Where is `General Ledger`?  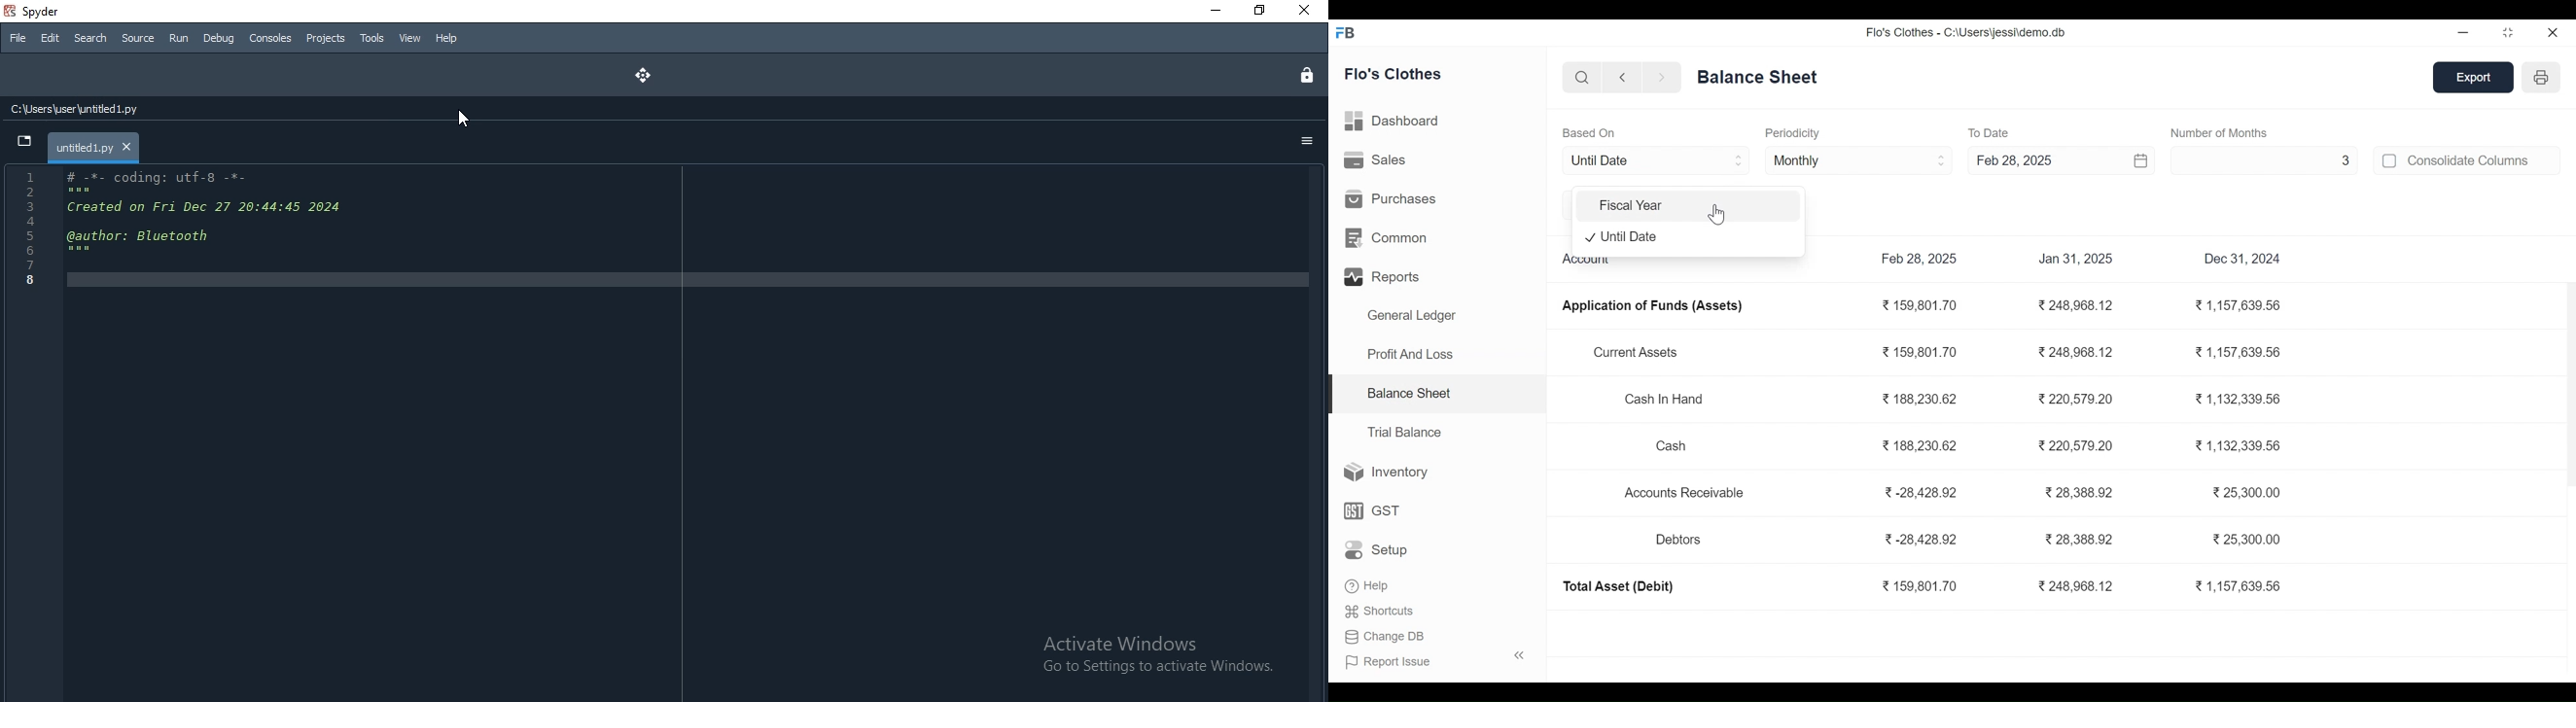 General Ledger is located at coordinates (1412, 317).